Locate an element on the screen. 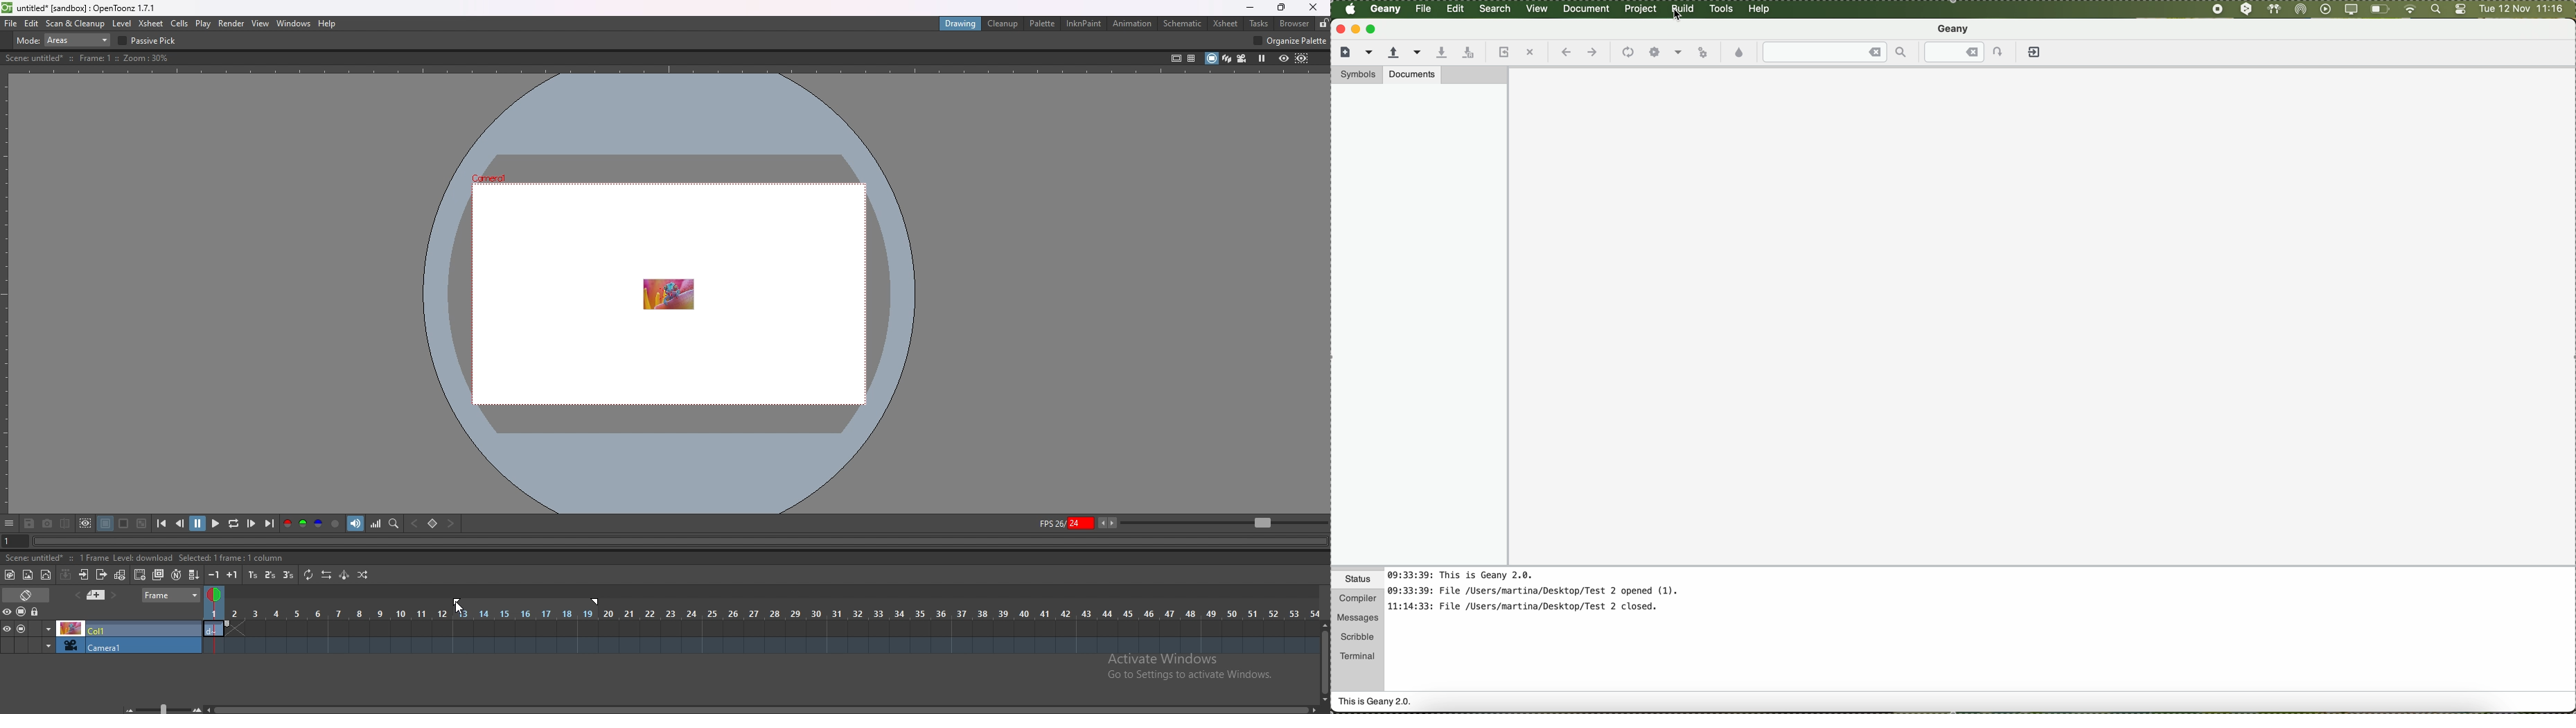 This screenshot has width=2576, height=728. time selection is located at coordinates (213, 592).